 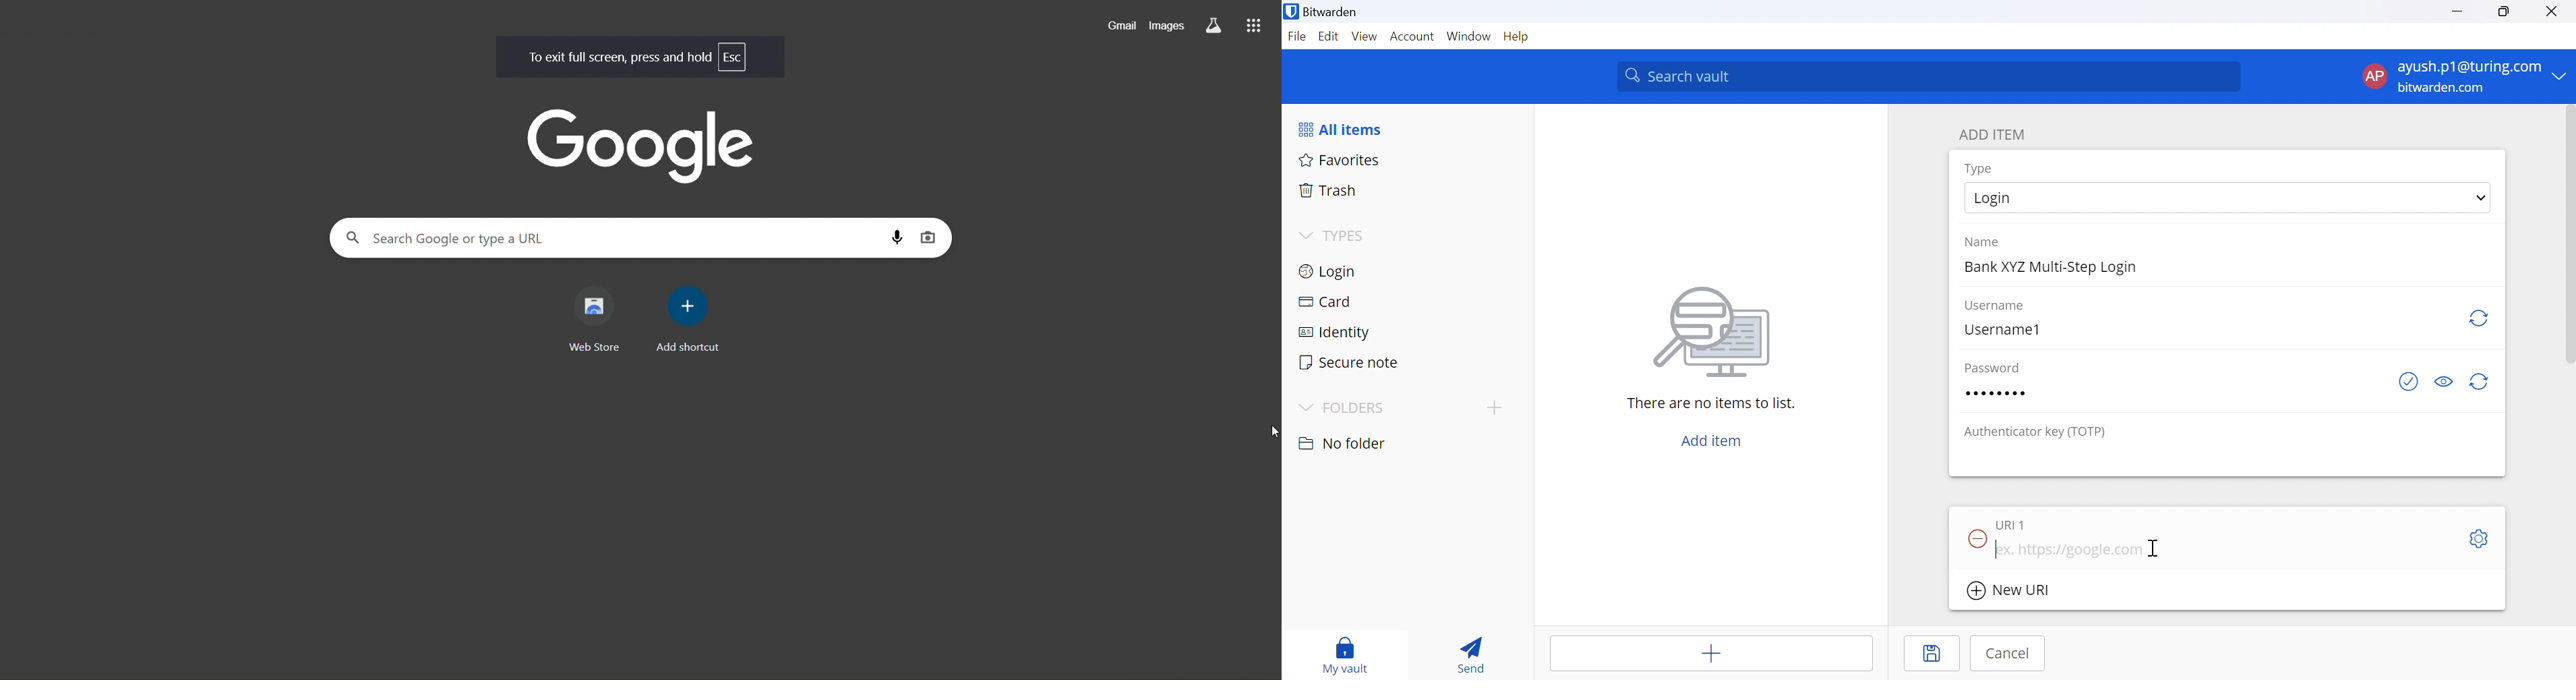 What do you see at coordinates (1328, 190) in the screenshot?
I see `Trash` at bounding box center [1328, 190].